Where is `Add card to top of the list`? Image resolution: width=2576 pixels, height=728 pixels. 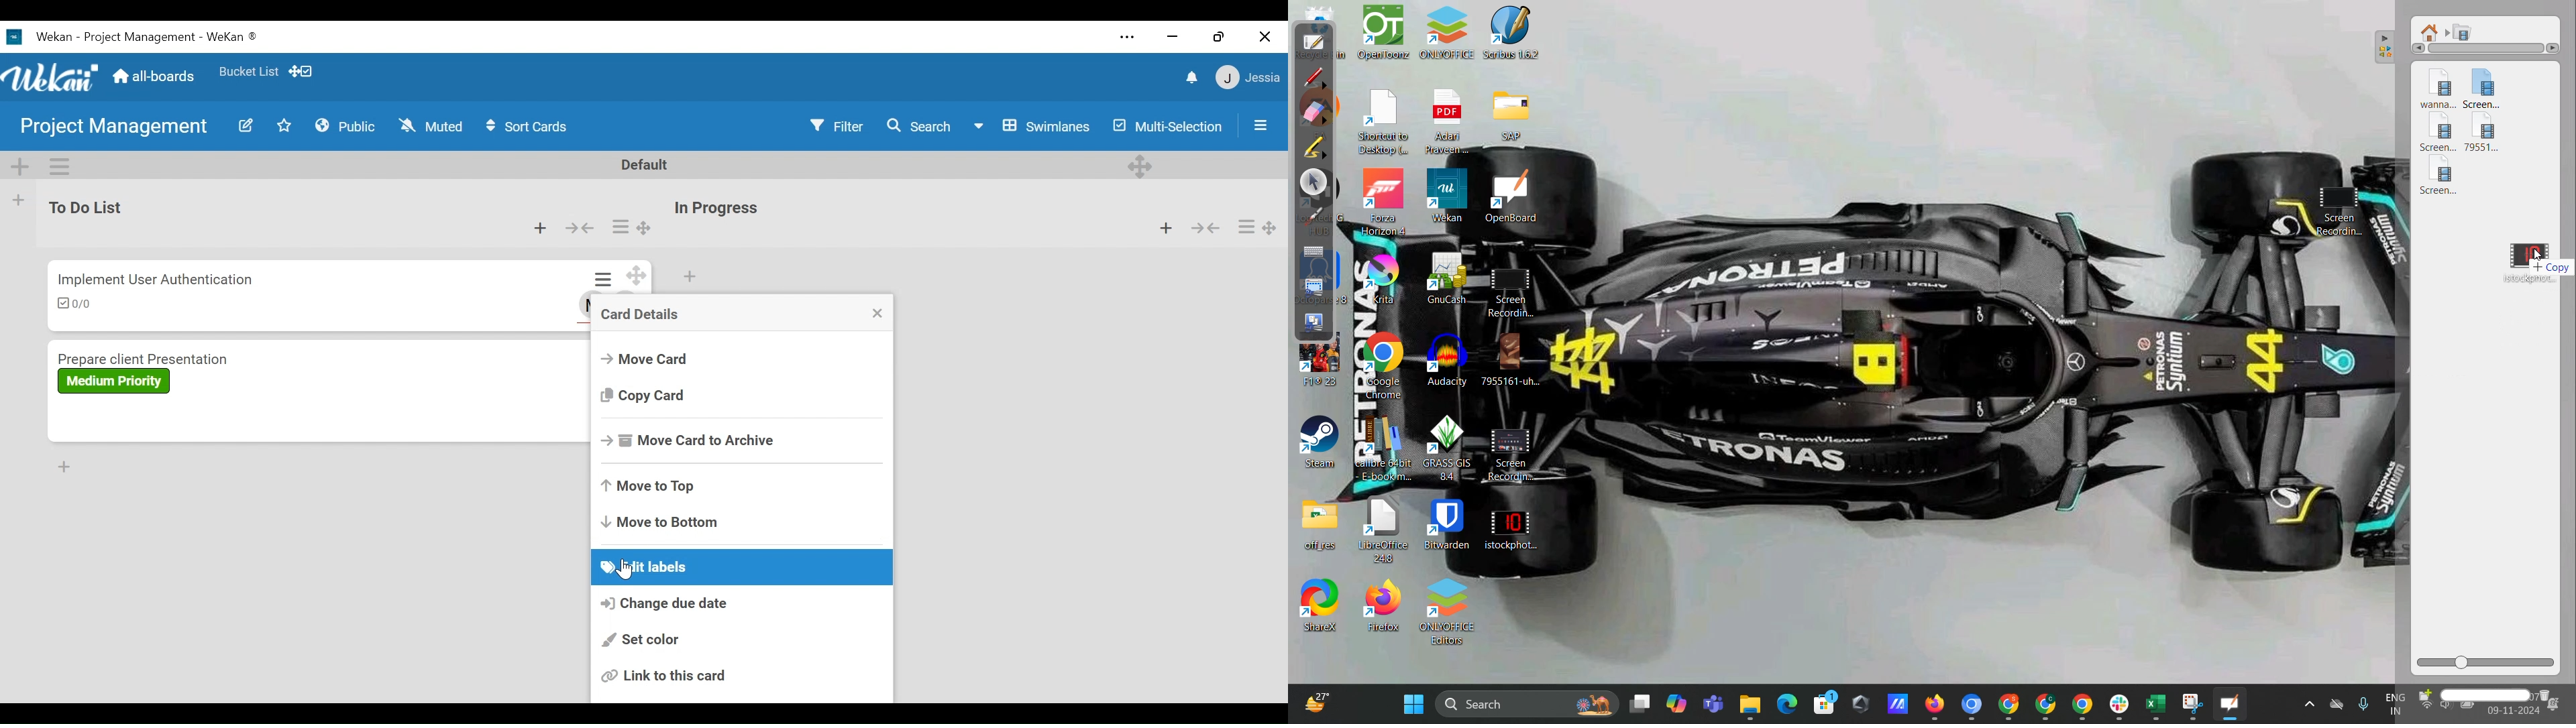 Add card to top of the list is located at coordinates (541, 229).